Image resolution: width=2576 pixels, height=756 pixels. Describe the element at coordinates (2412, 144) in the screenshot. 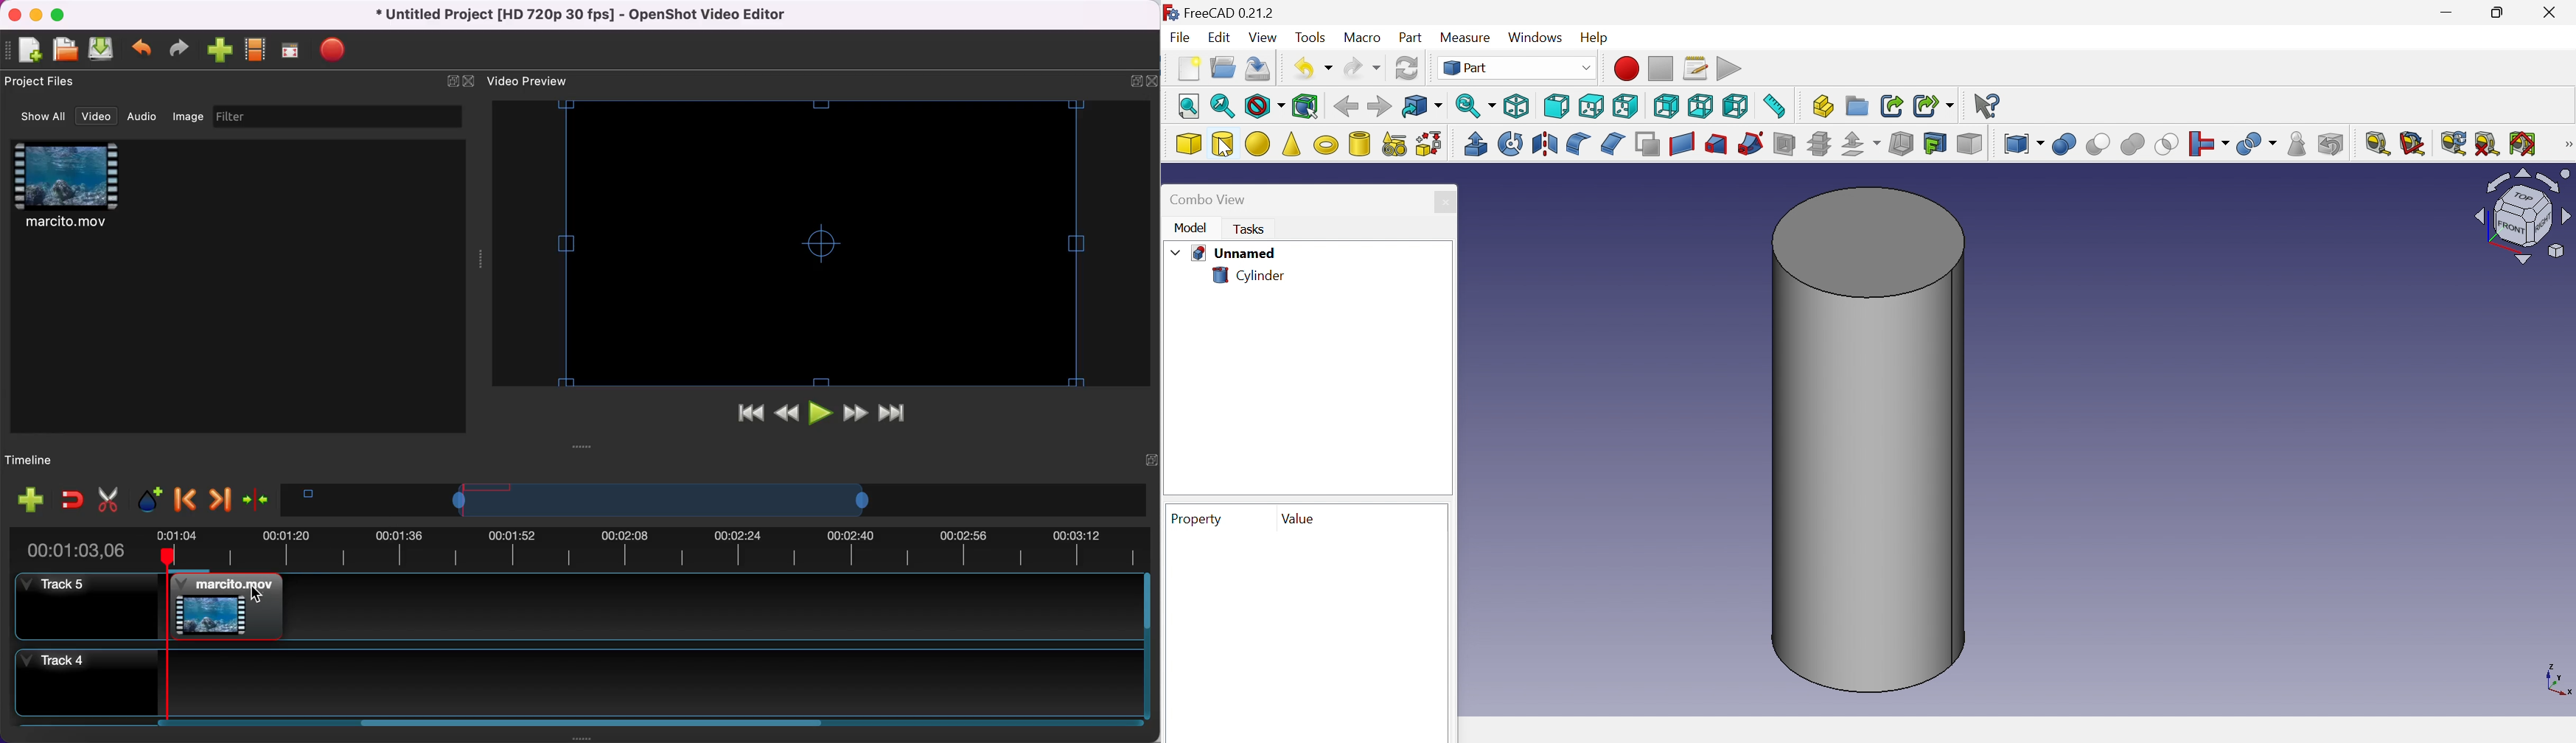

I see `Measure angular` at that location.